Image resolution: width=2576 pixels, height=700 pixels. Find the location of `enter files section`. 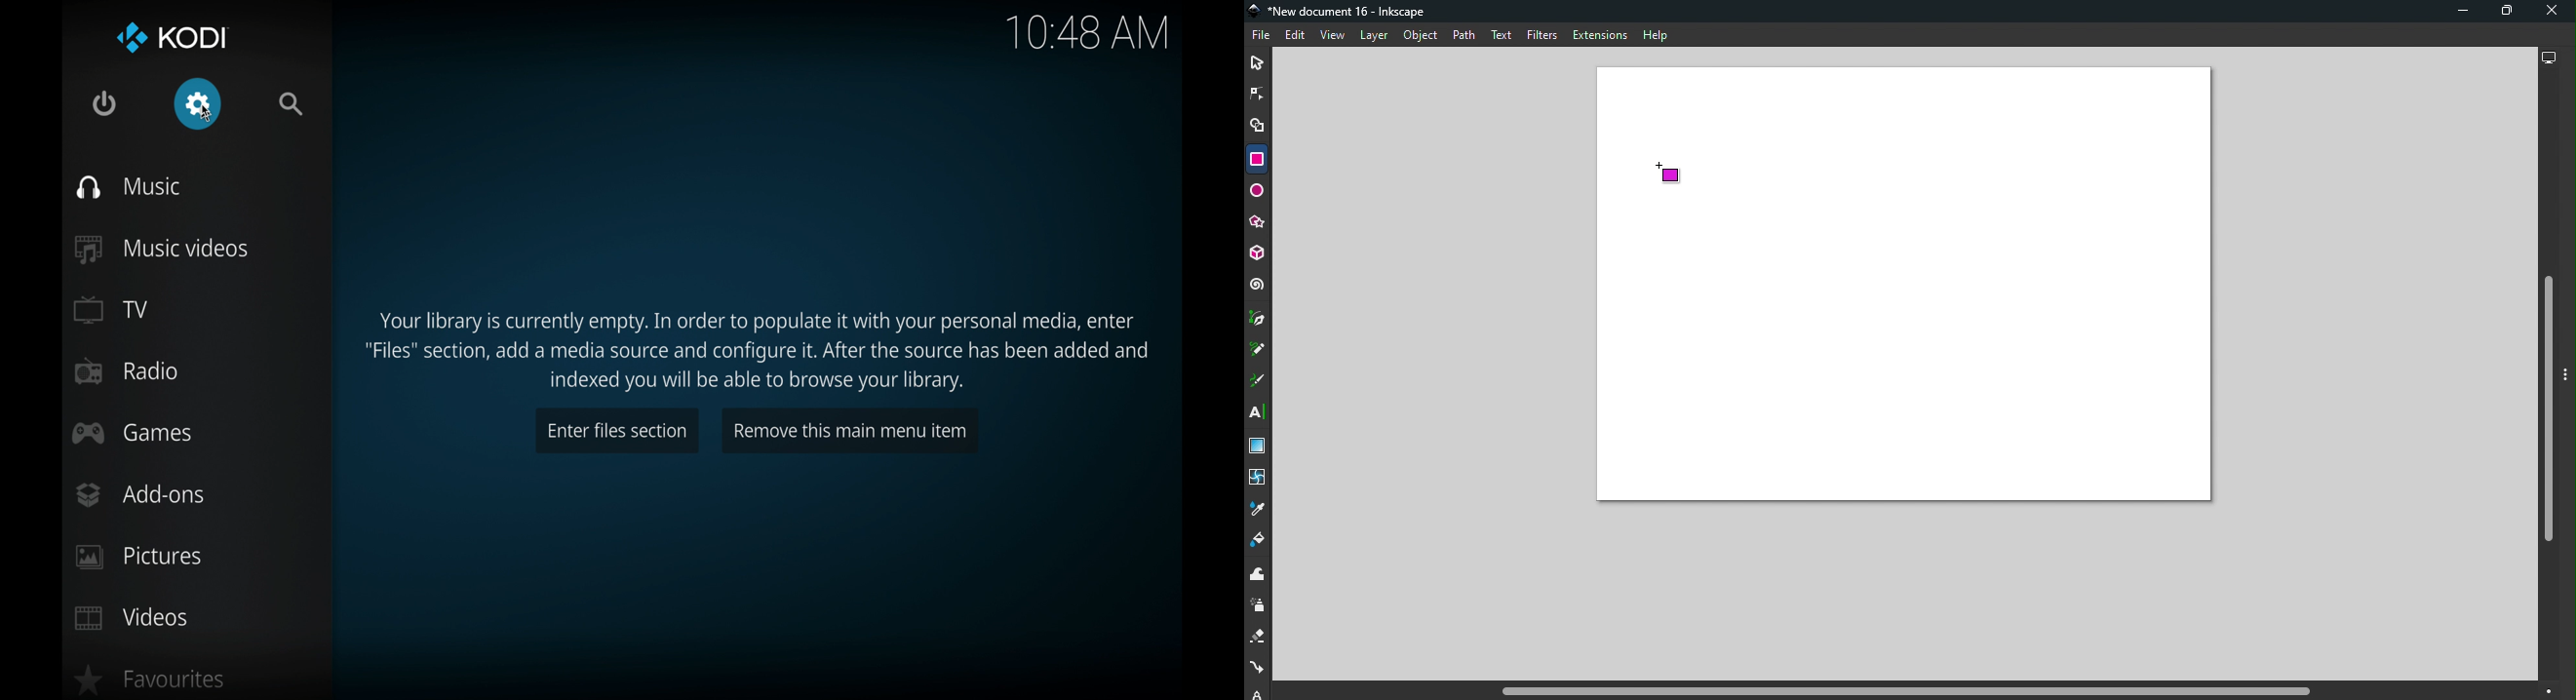

enter files section is located at coordinates (617, 430).